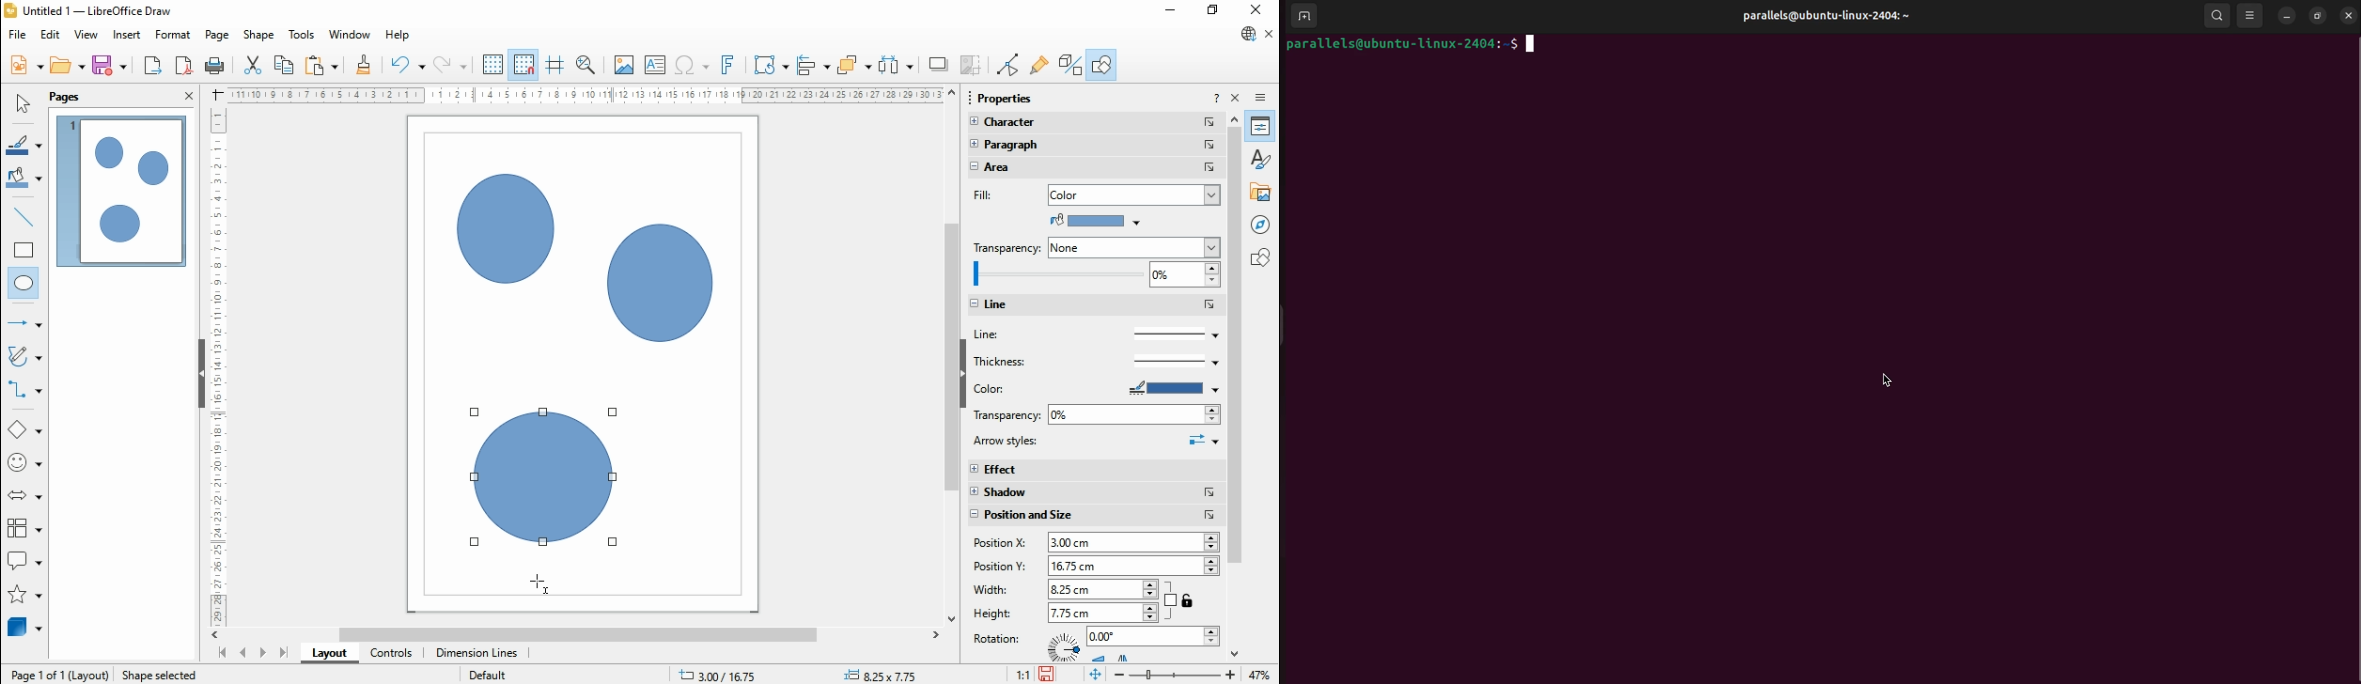 The image size is (2380, 700). I want to click on constrain proportions, so click(1180, 599).